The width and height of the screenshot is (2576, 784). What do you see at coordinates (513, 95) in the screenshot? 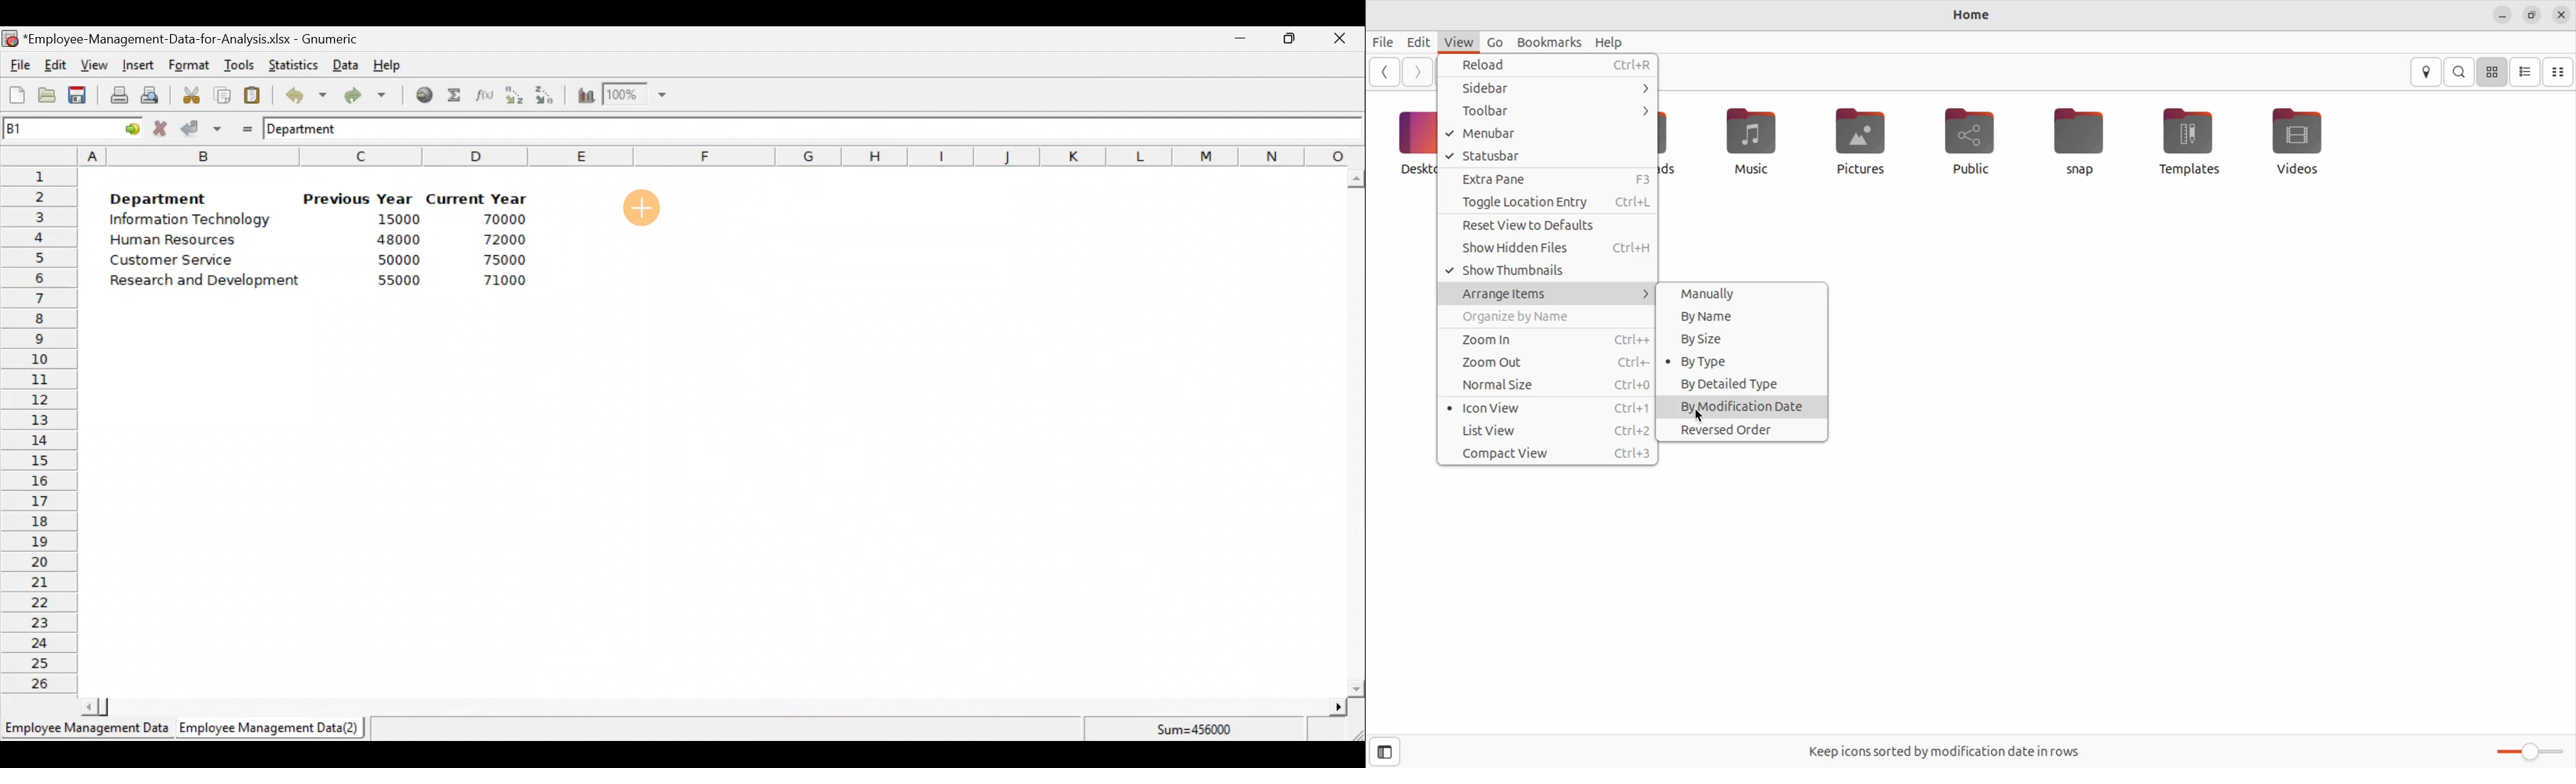
I see `Sort in Ascending order` at bounding box center [513, 95].